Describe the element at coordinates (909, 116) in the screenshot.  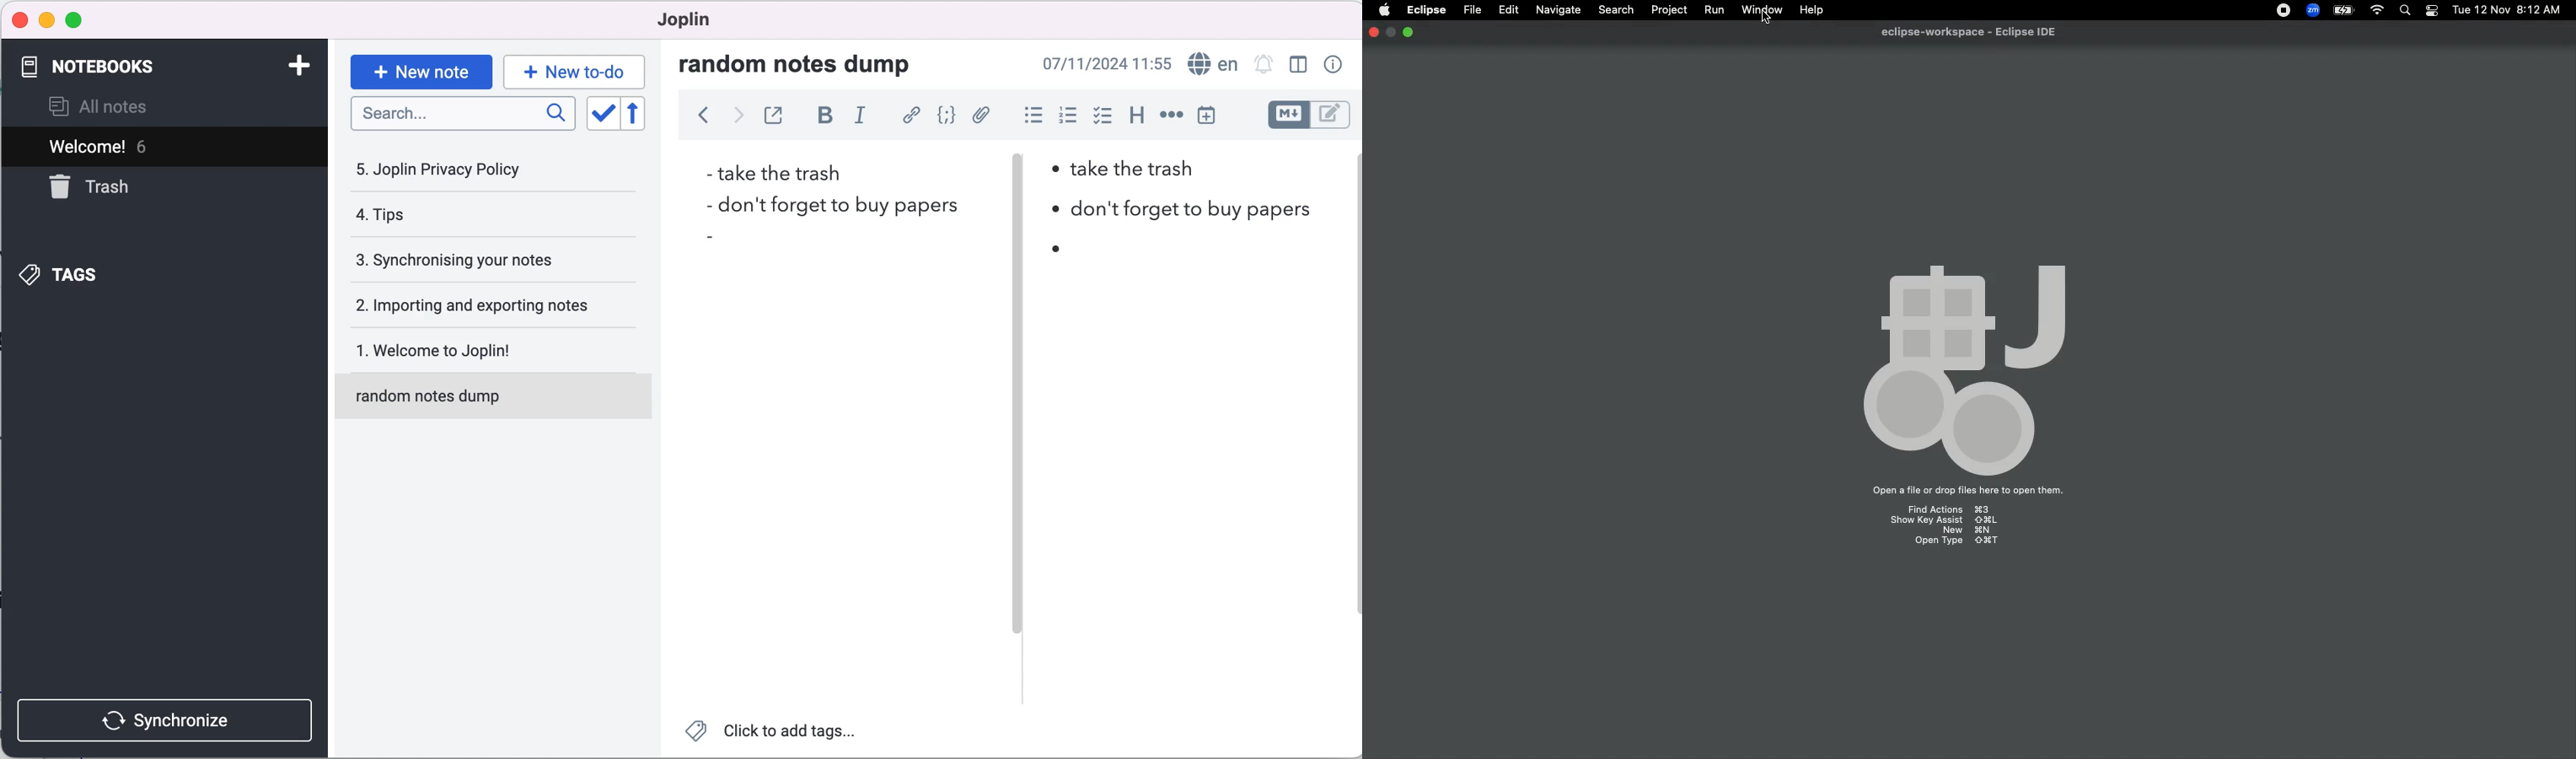
I see `hyperlink` at that location.